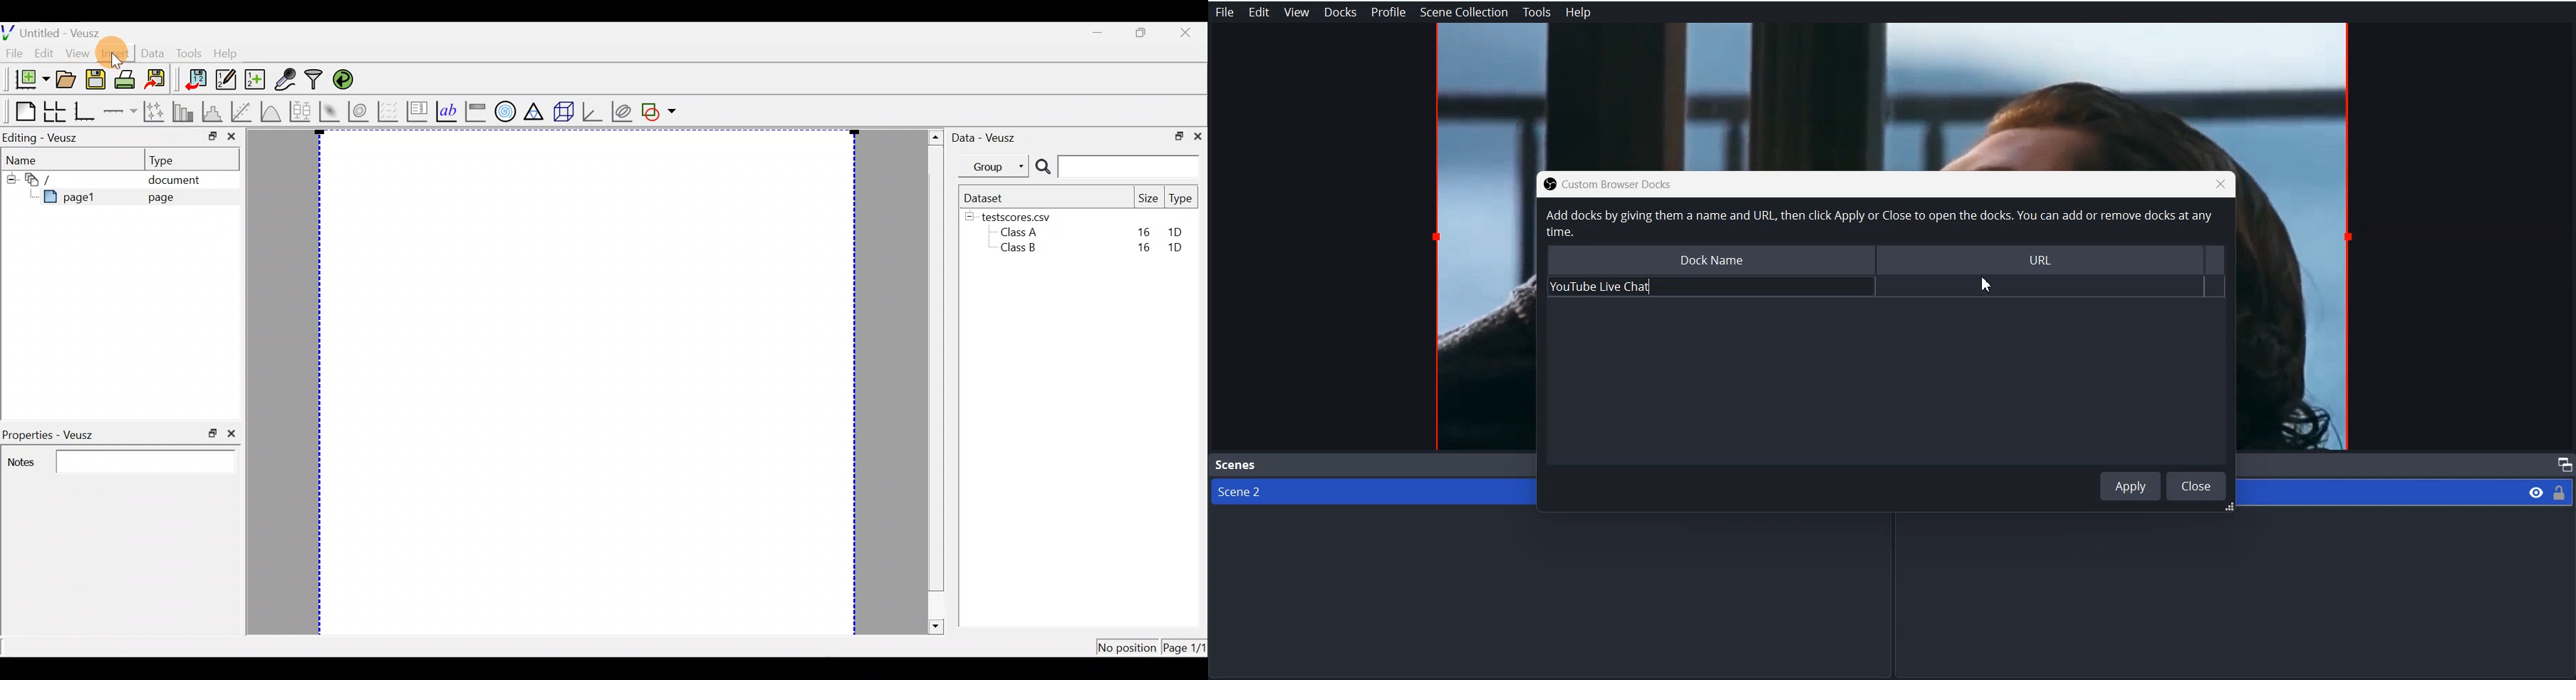 This screenshot has height=700, width=2576. I want to click on 3d scene, so click(564, 111).